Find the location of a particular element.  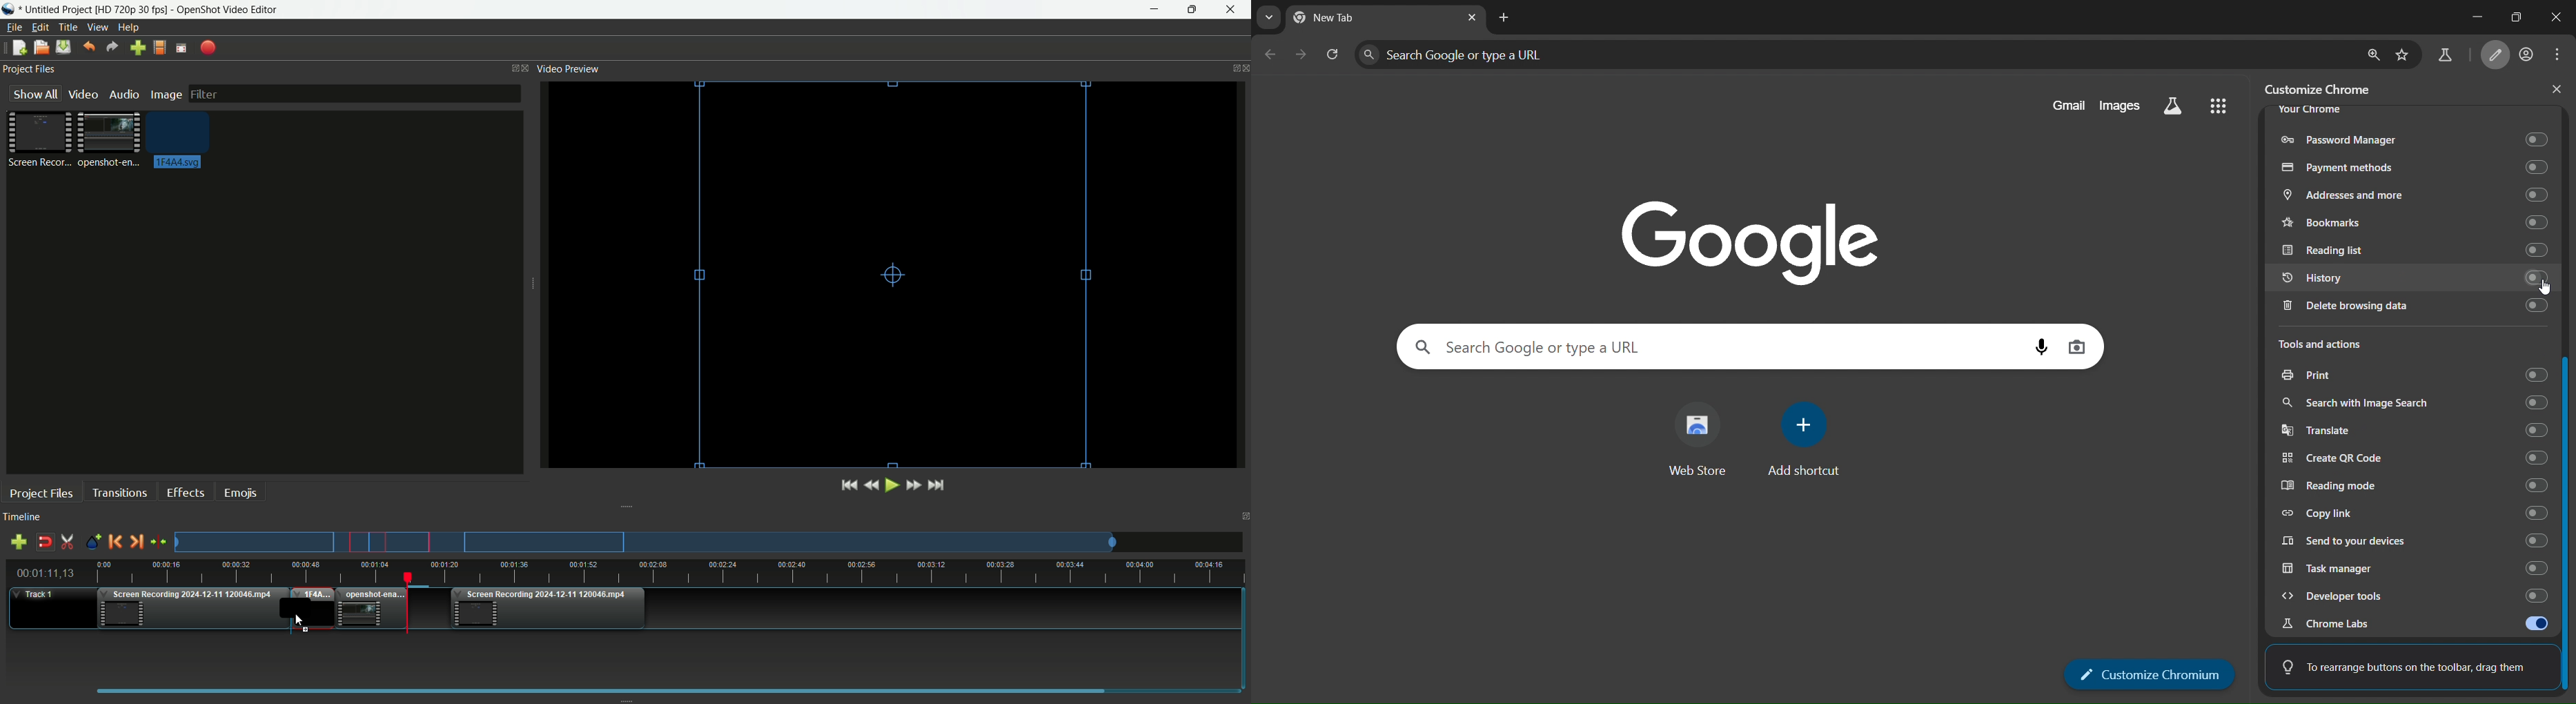

center the timeline on the playhead is located at coordinates (159, 542).